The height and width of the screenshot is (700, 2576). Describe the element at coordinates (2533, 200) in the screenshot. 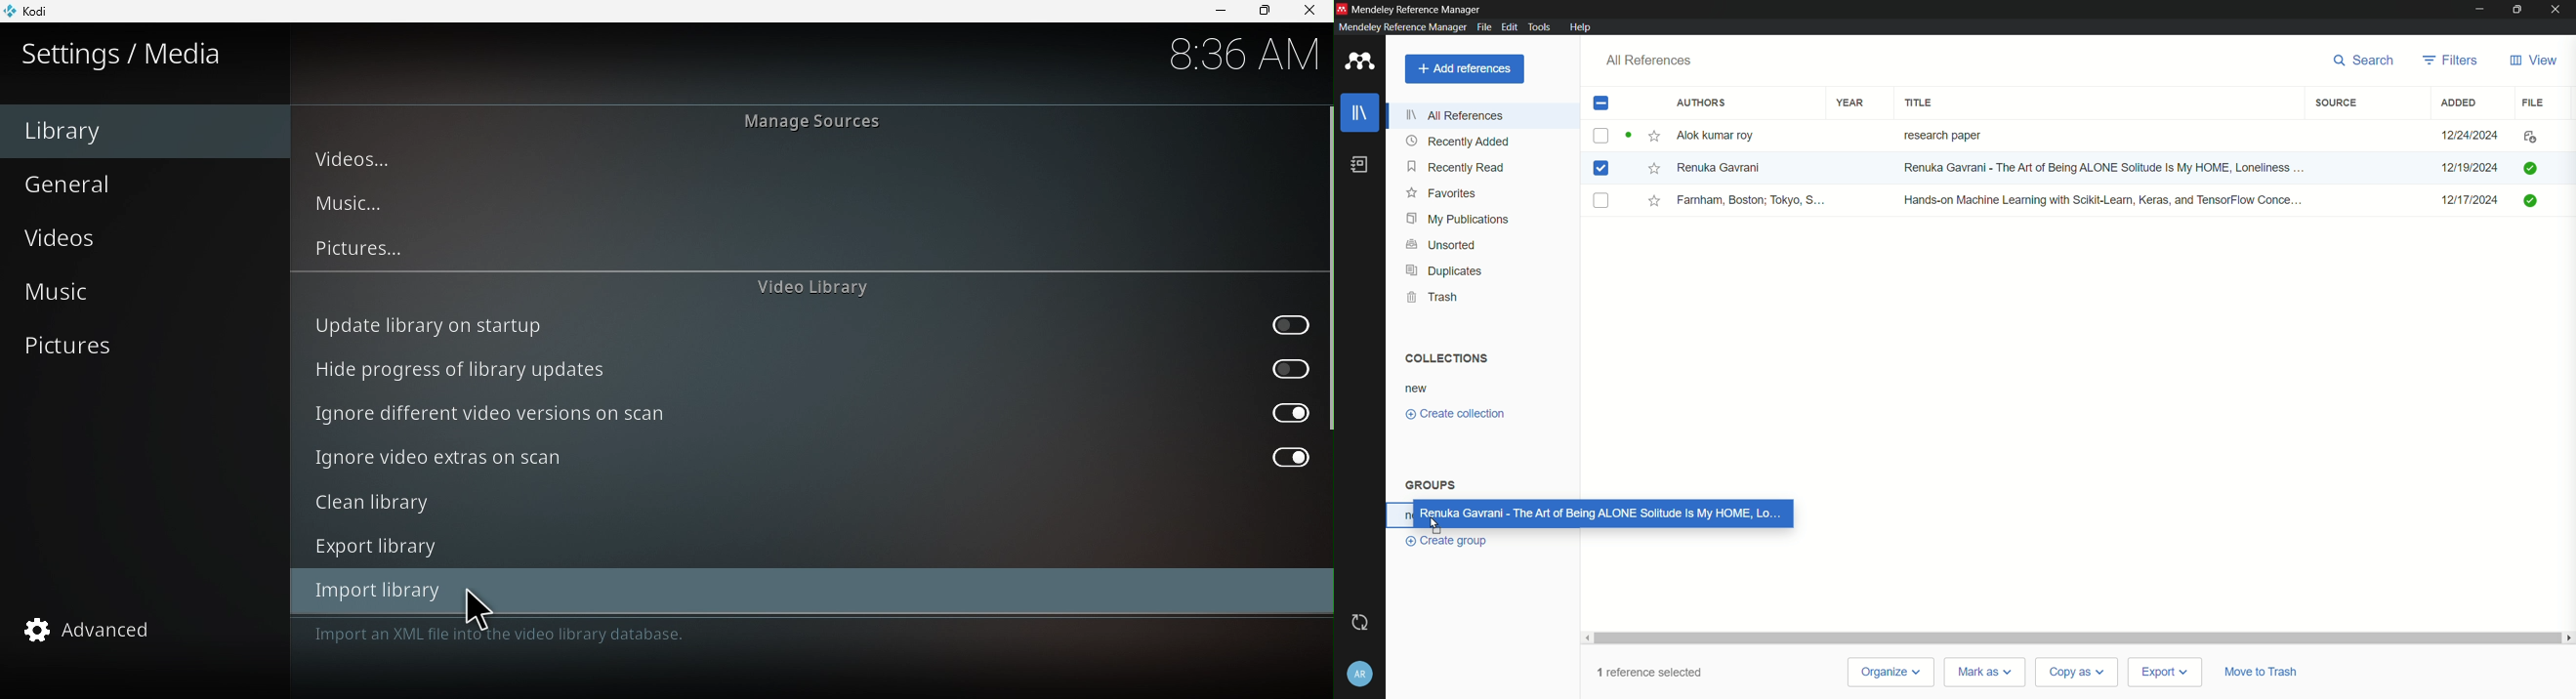

I see `Checked` at that location.